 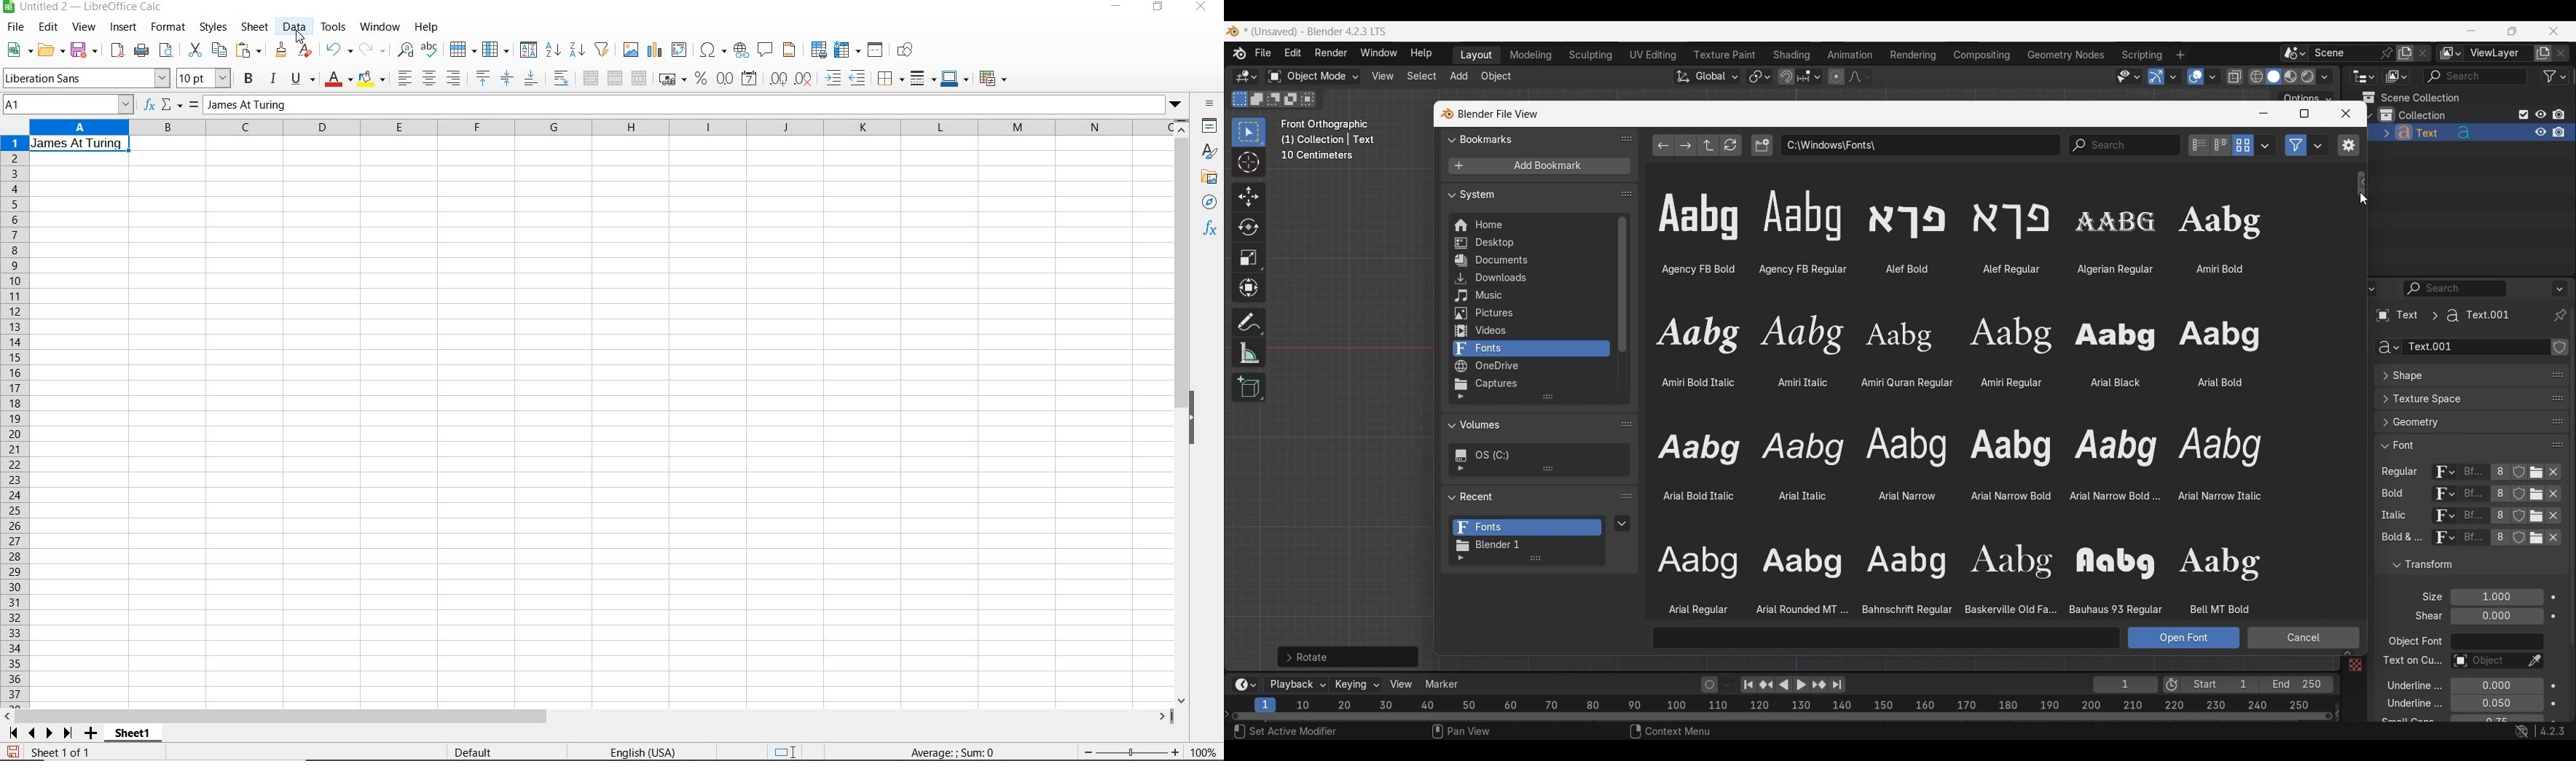 What do you see at coordinates (2554, 657) in the screenshot?
I see `Animate property of respective attribute` at bounding box center [2554, 657].